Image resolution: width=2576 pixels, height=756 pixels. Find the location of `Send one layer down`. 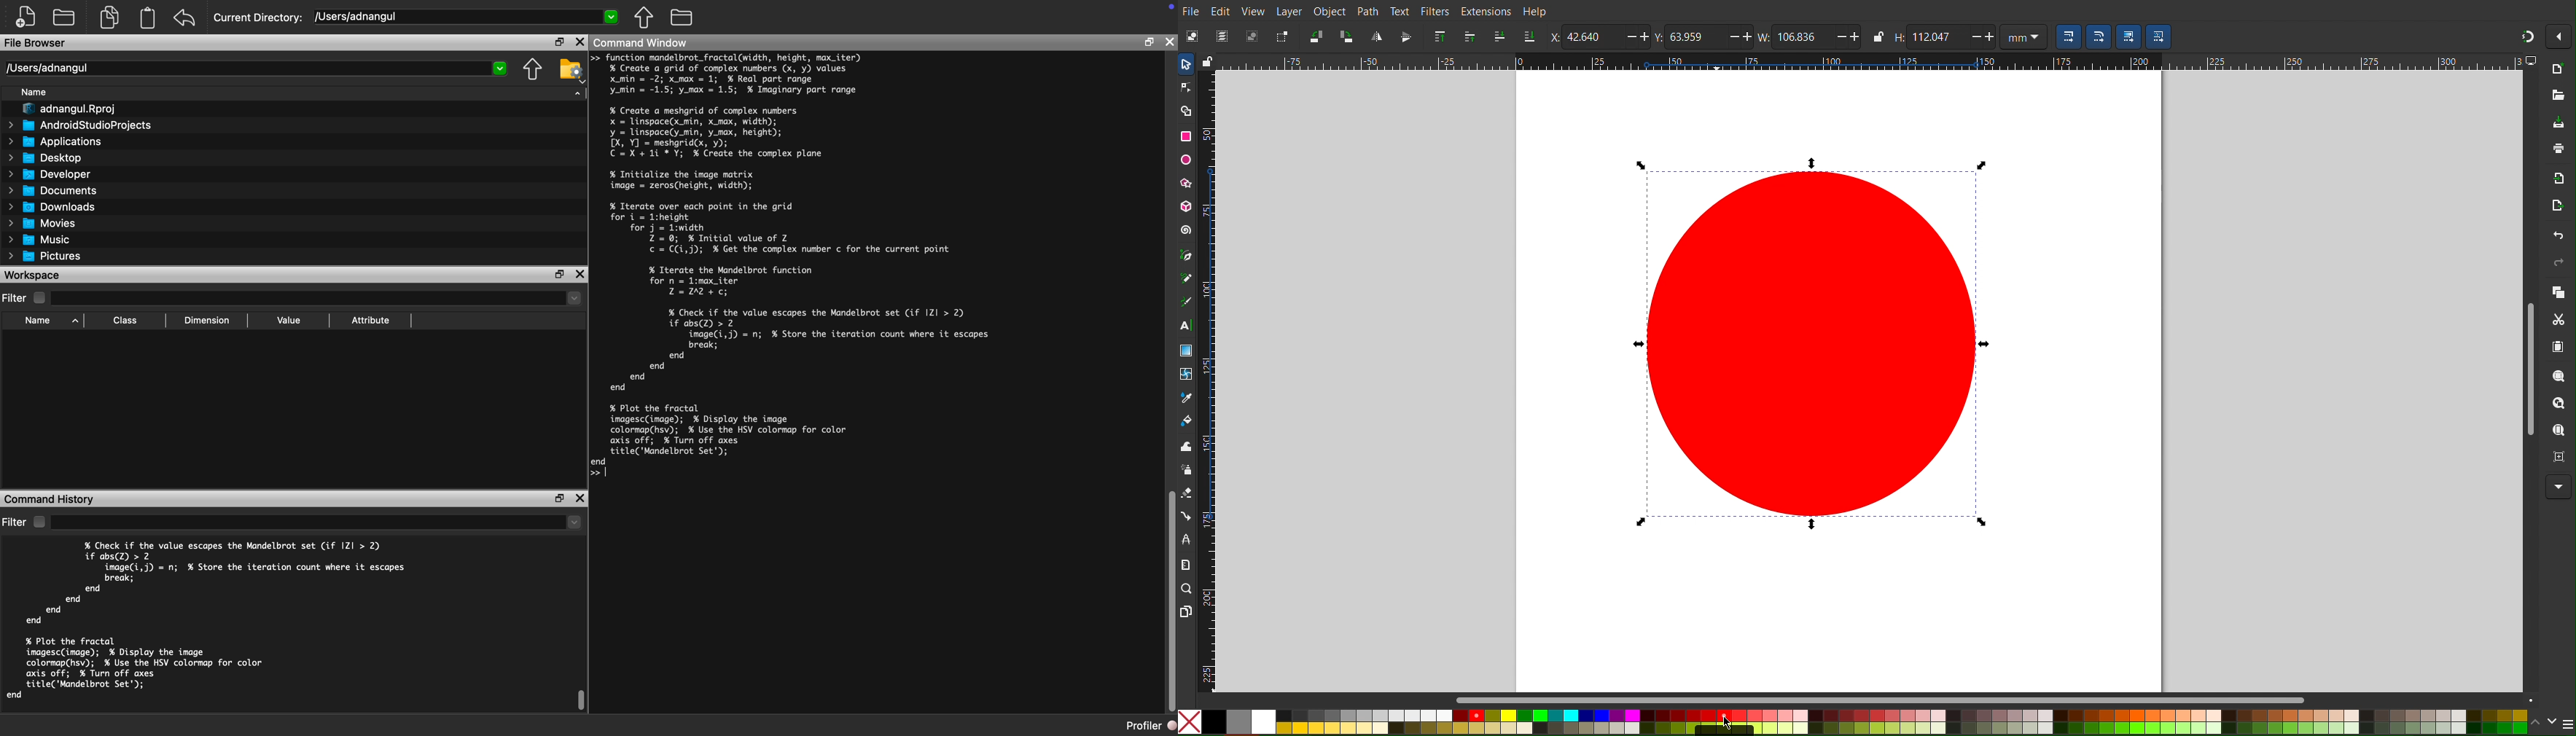

Send one layer down is located at coordinates (1499, 37).